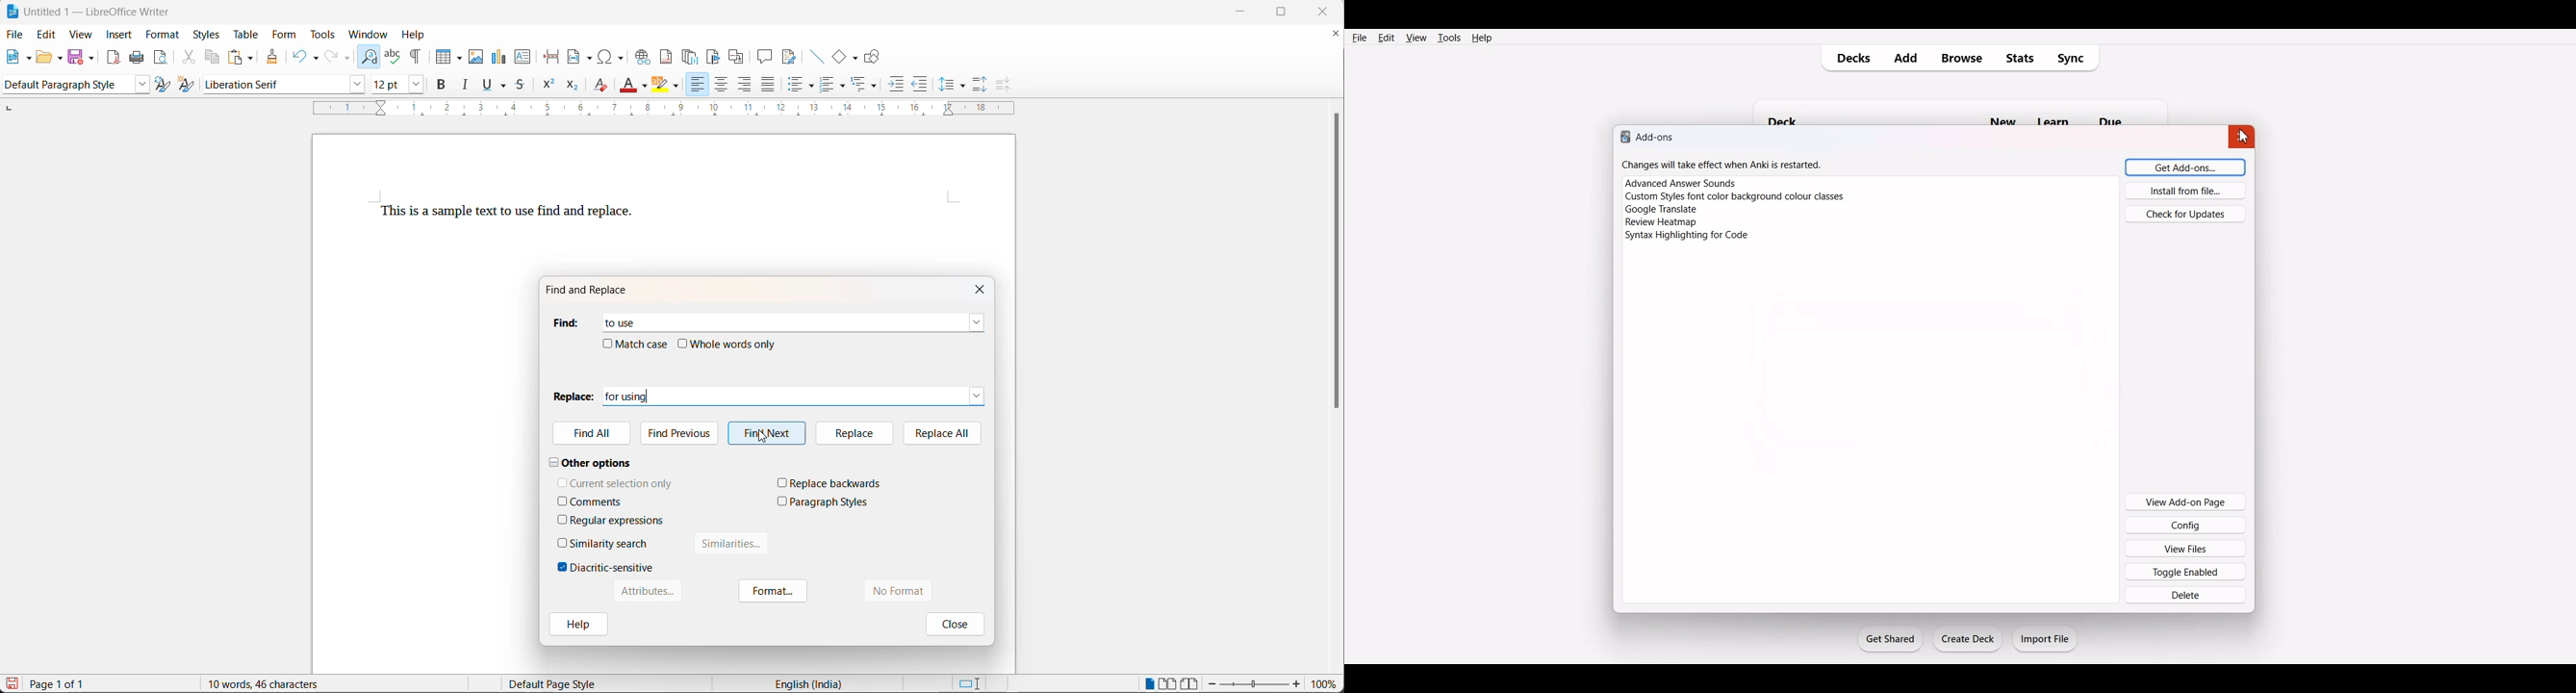  Describe the element at coordinates (977, 322) in the screenshot. I see `find dropdown button` at that location.